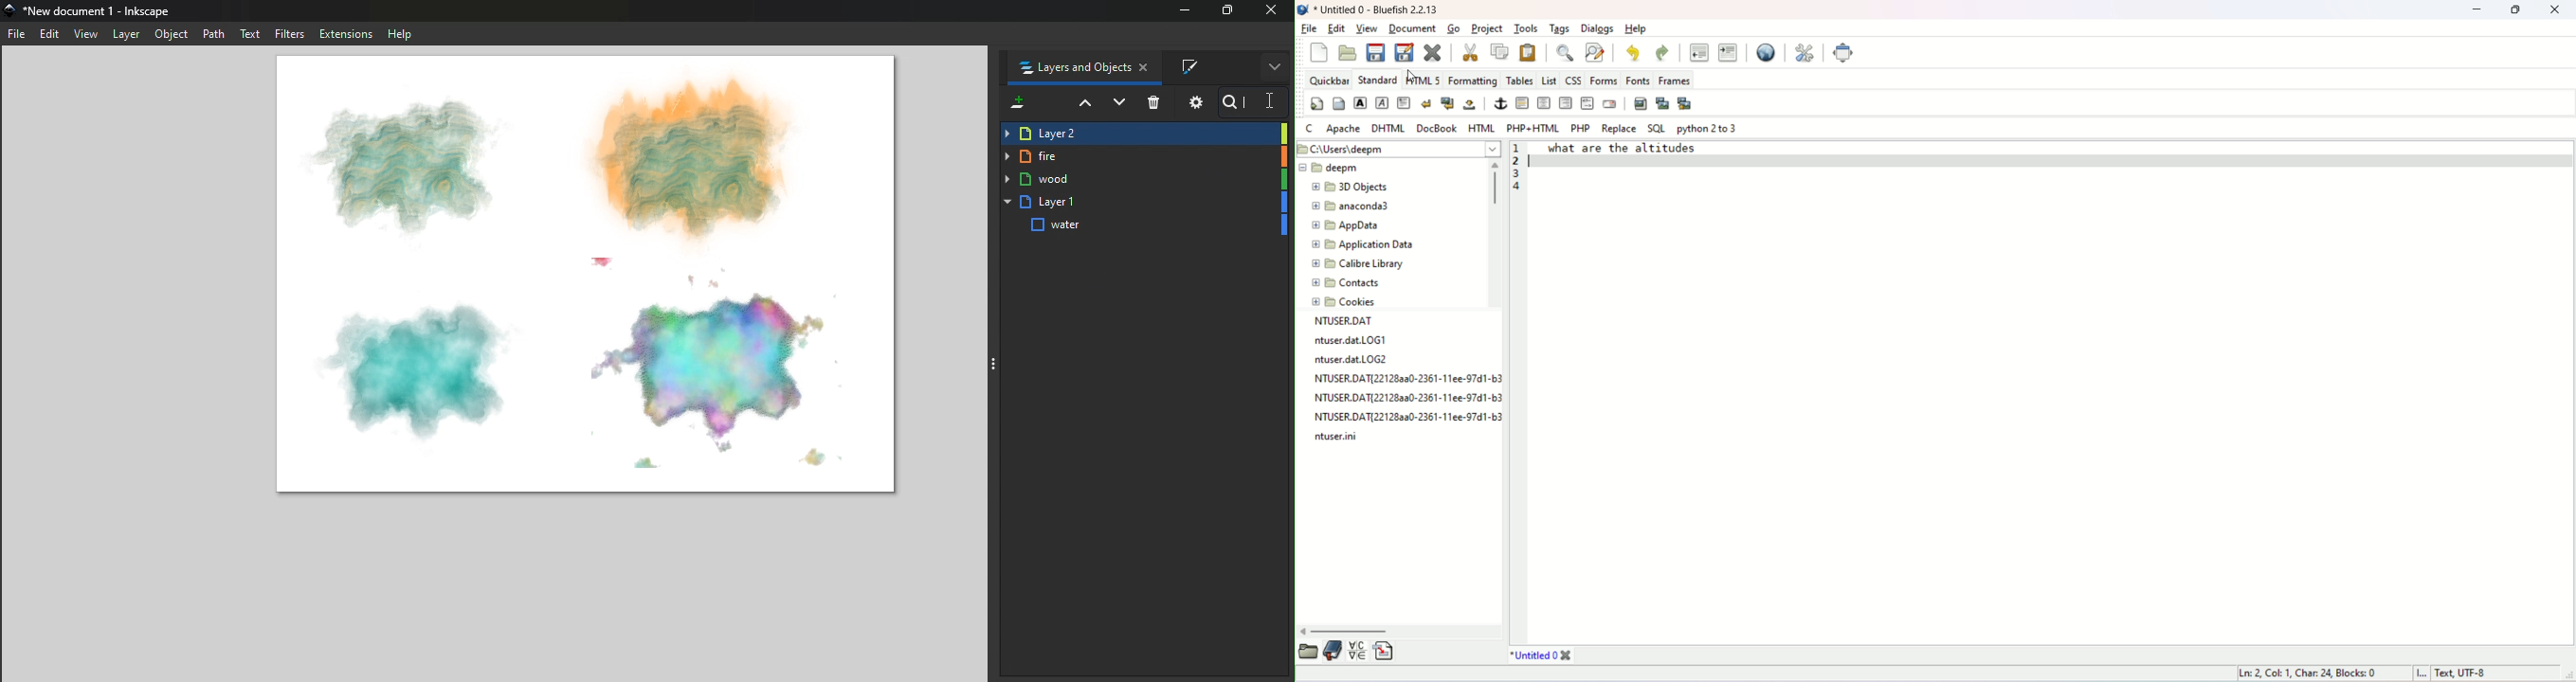  What do you see at coordinates (1637, 79) in the screenshot?
I see `fonts` at bounding box center [1637, 79].